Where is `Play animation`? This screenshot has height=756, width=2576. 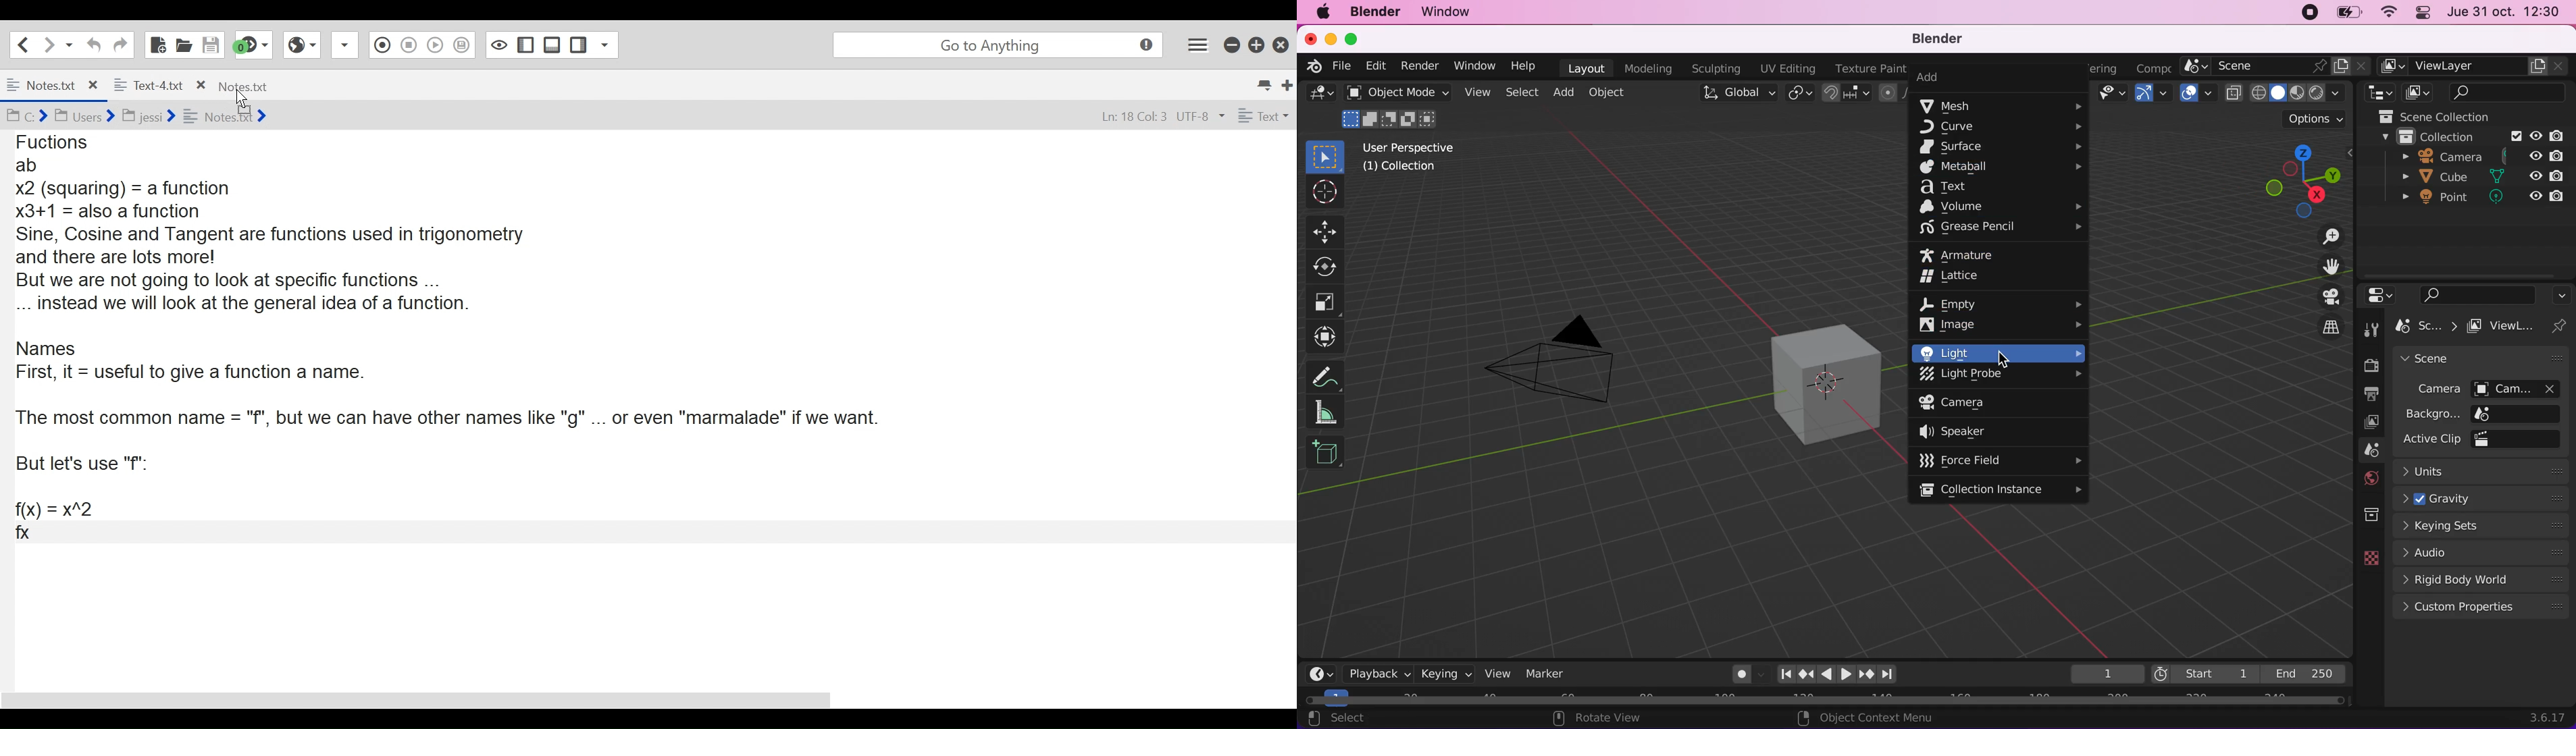
Play animation is located at coordinates (1825, 676).